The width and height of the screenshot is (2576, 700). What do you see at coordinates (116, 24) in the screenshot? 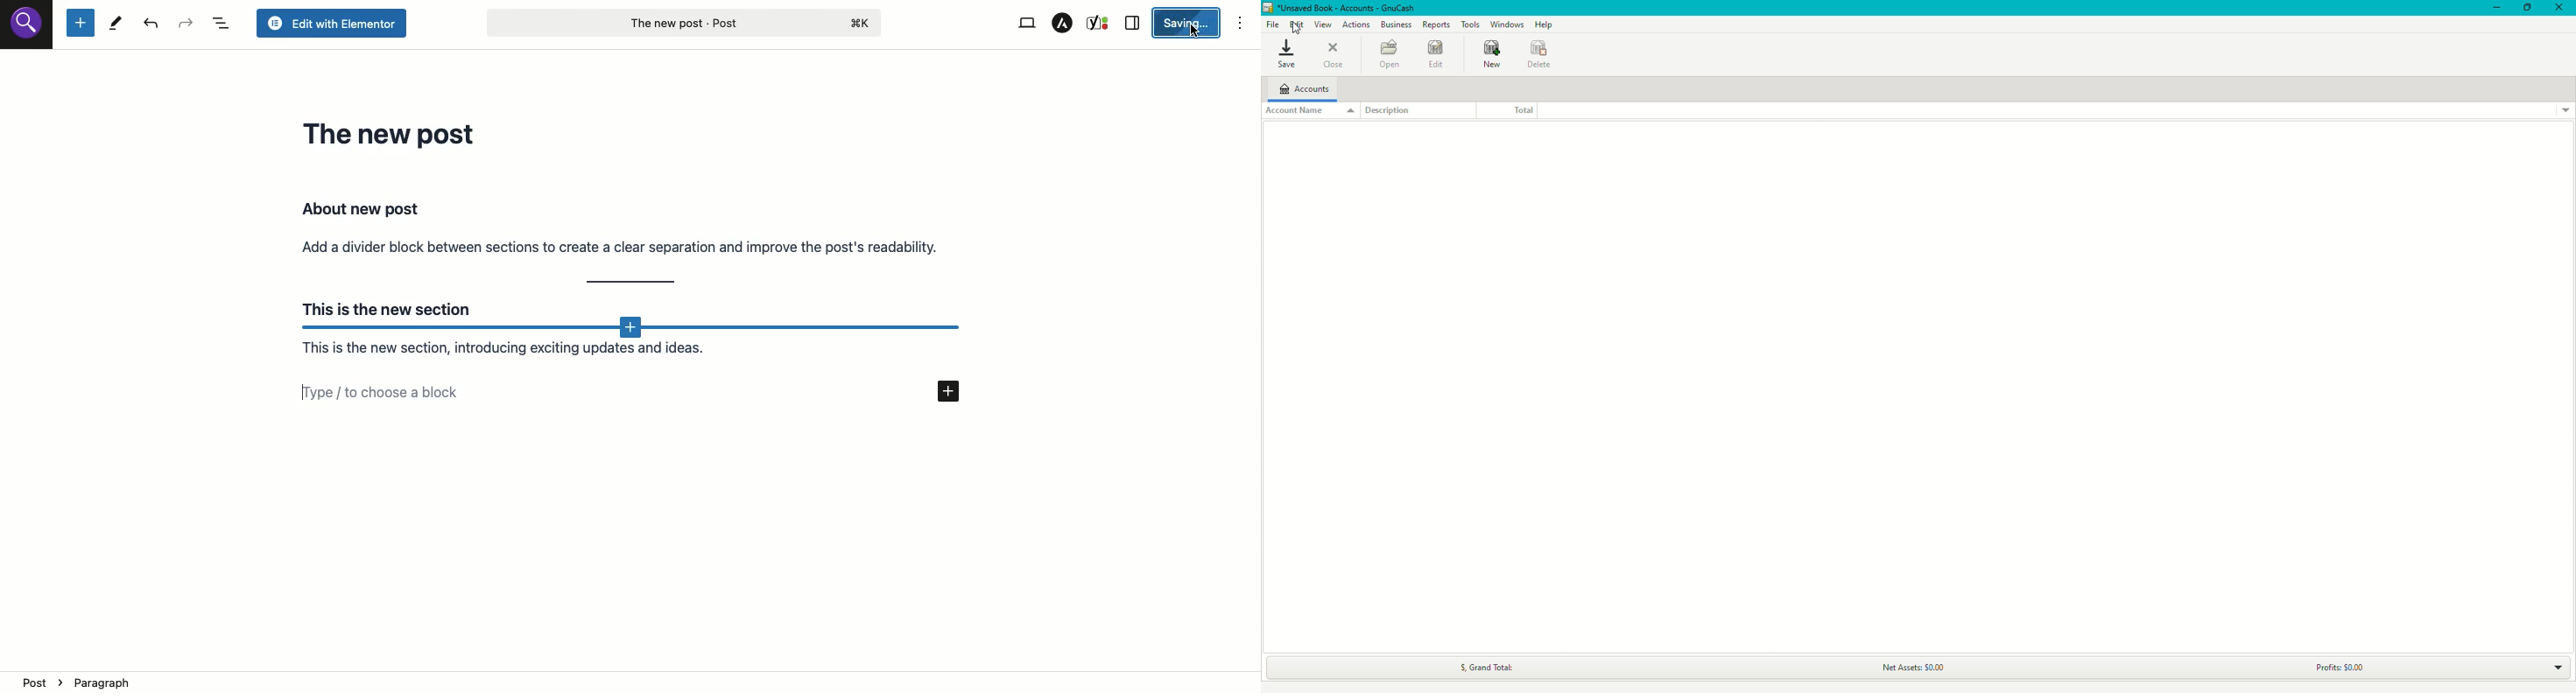
I see `Tools` at bounding box center [116, 24].